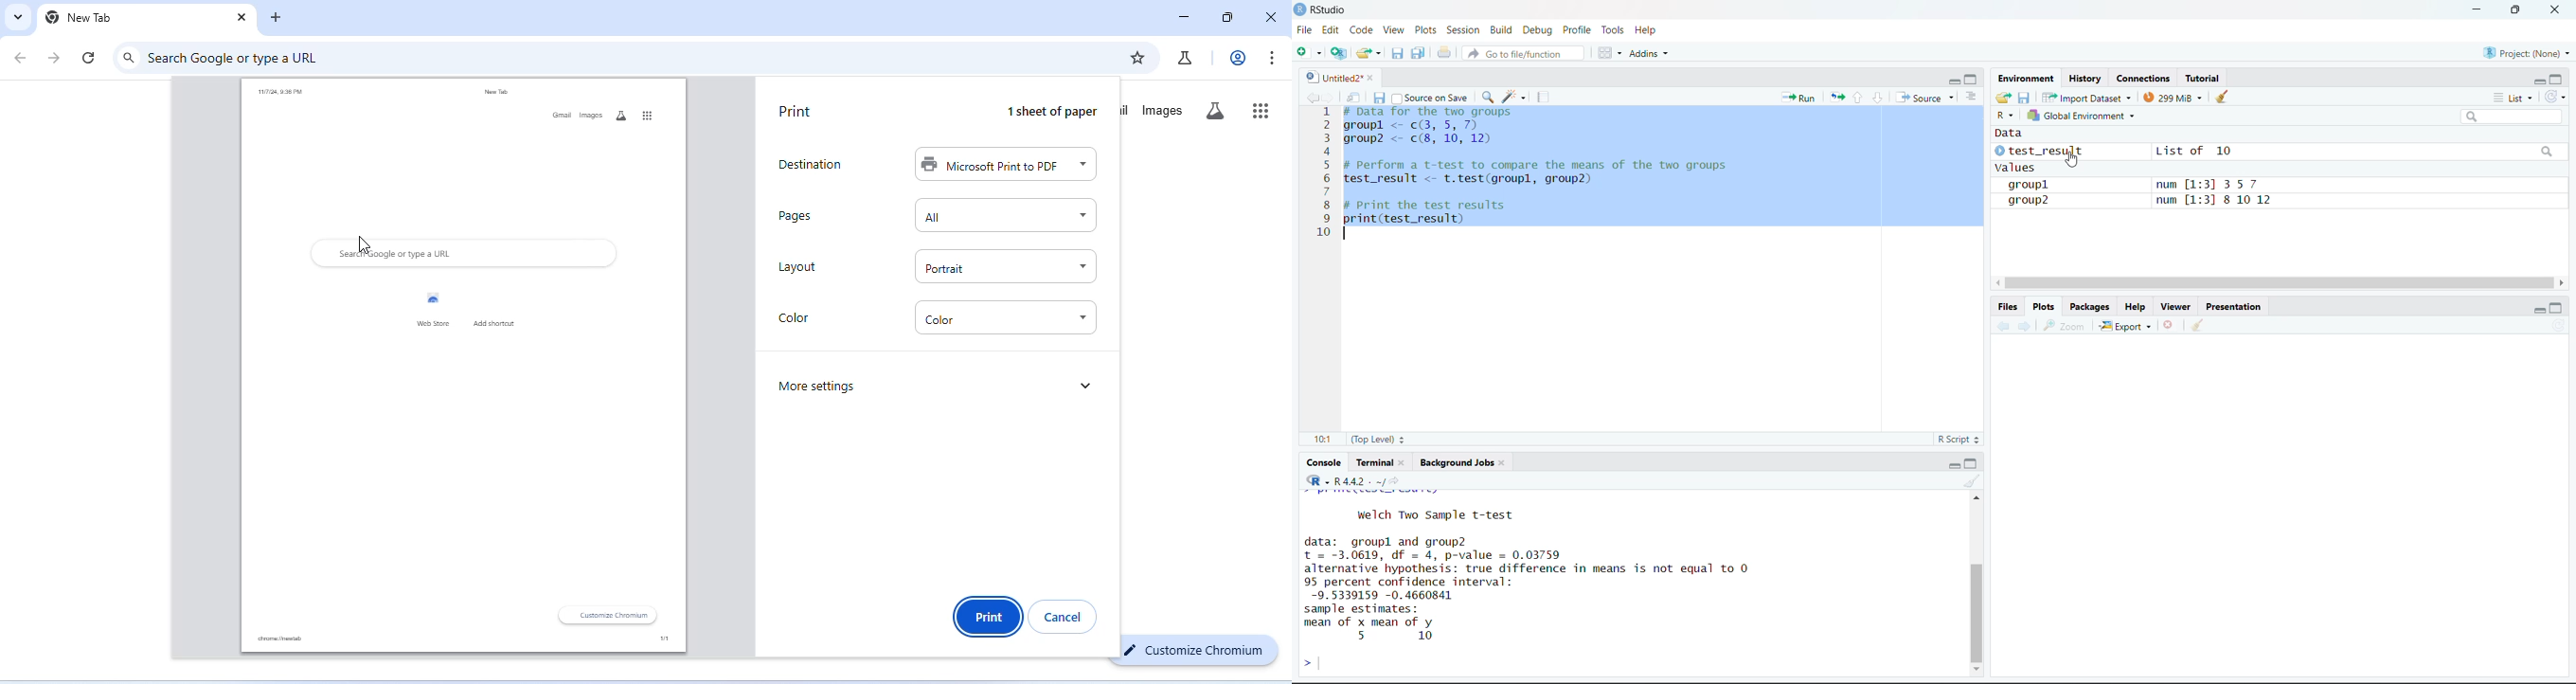  Describe the element at coordinates (1007, 318) in the screenshot. I see `color` at that location.